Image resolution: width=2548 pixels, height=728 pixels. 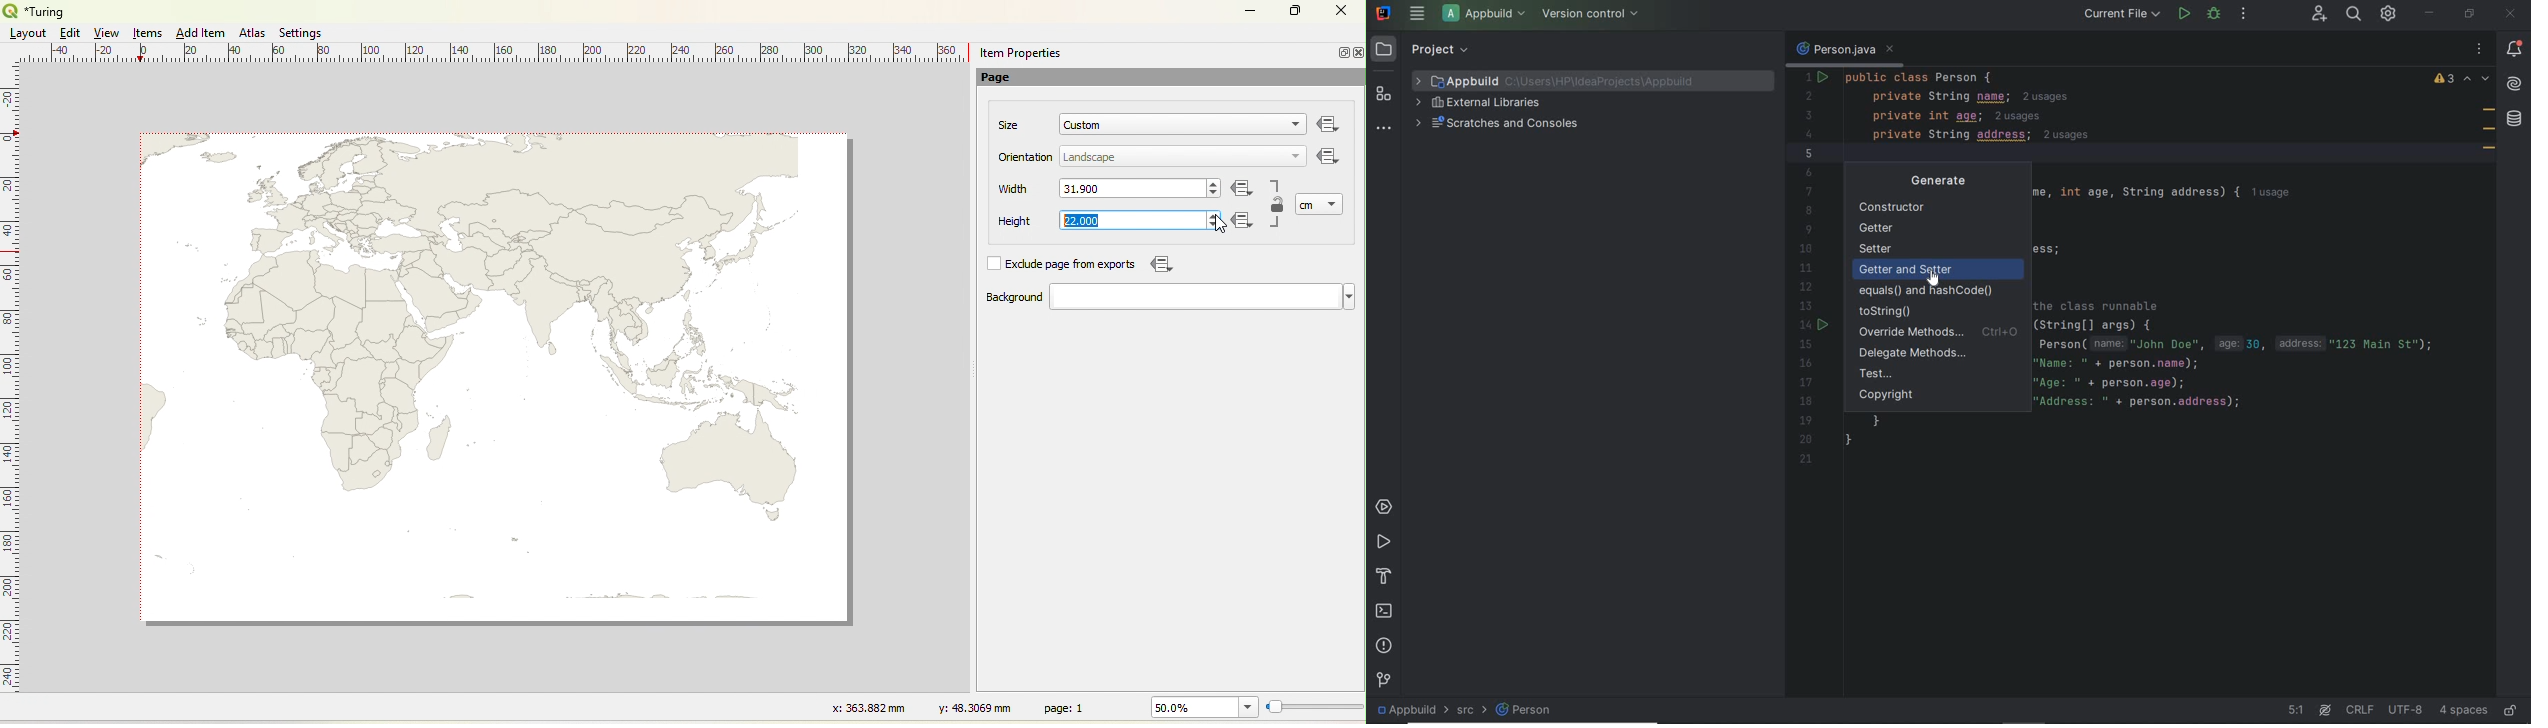 What do you see at coordinates (11, 391) in the screenshot?
I see `Ruler` at bounding box center [11, 391].